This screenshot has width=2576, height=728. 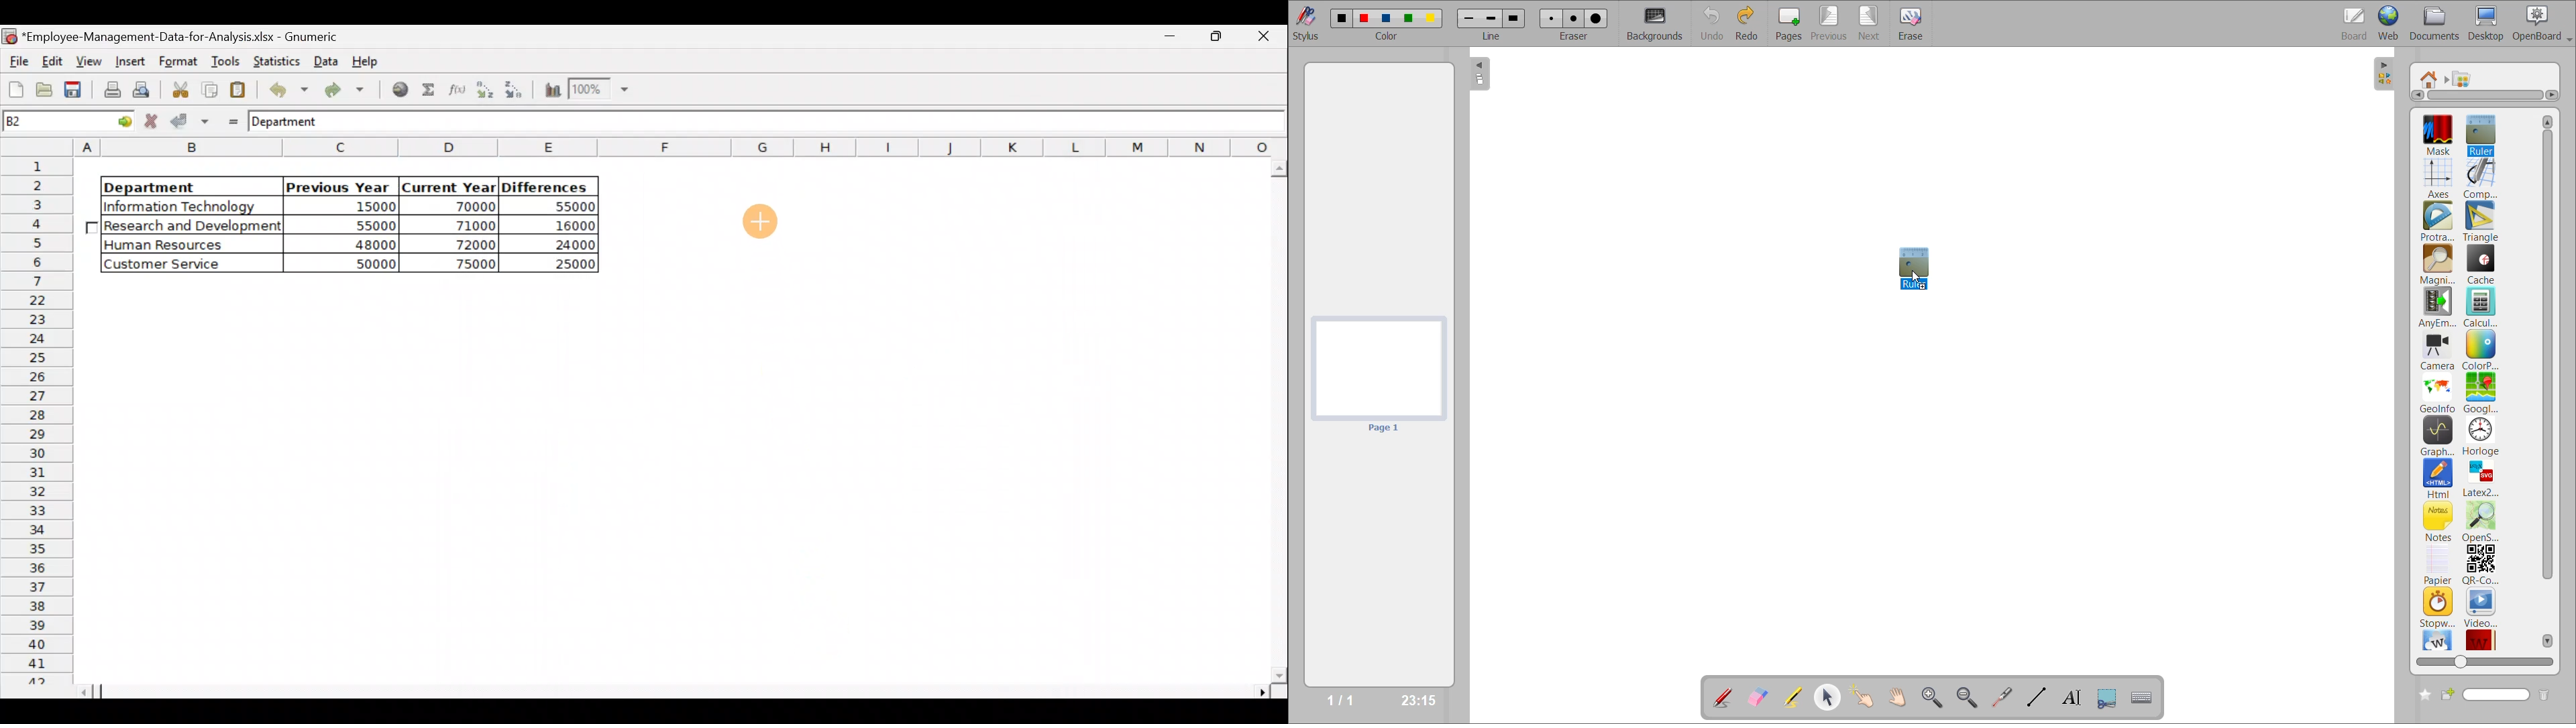 I want to click on desktop, so click(x=2487, y=23).